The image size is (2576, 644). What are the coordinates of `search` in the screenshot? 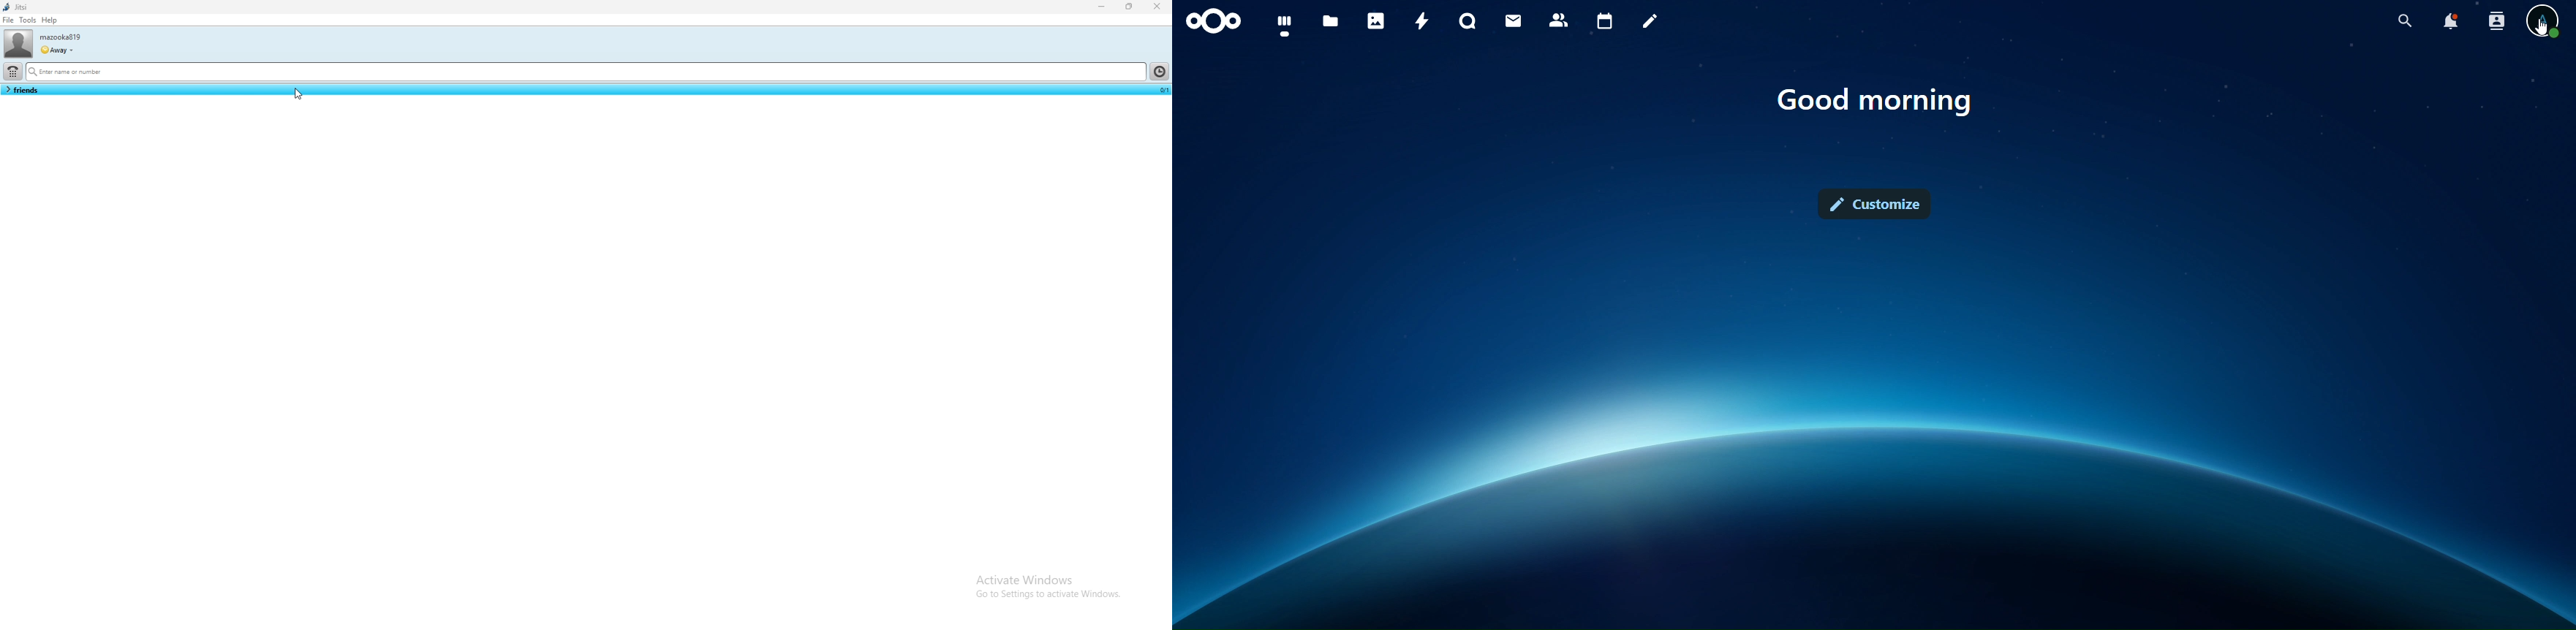 It's located at (2401, 22).